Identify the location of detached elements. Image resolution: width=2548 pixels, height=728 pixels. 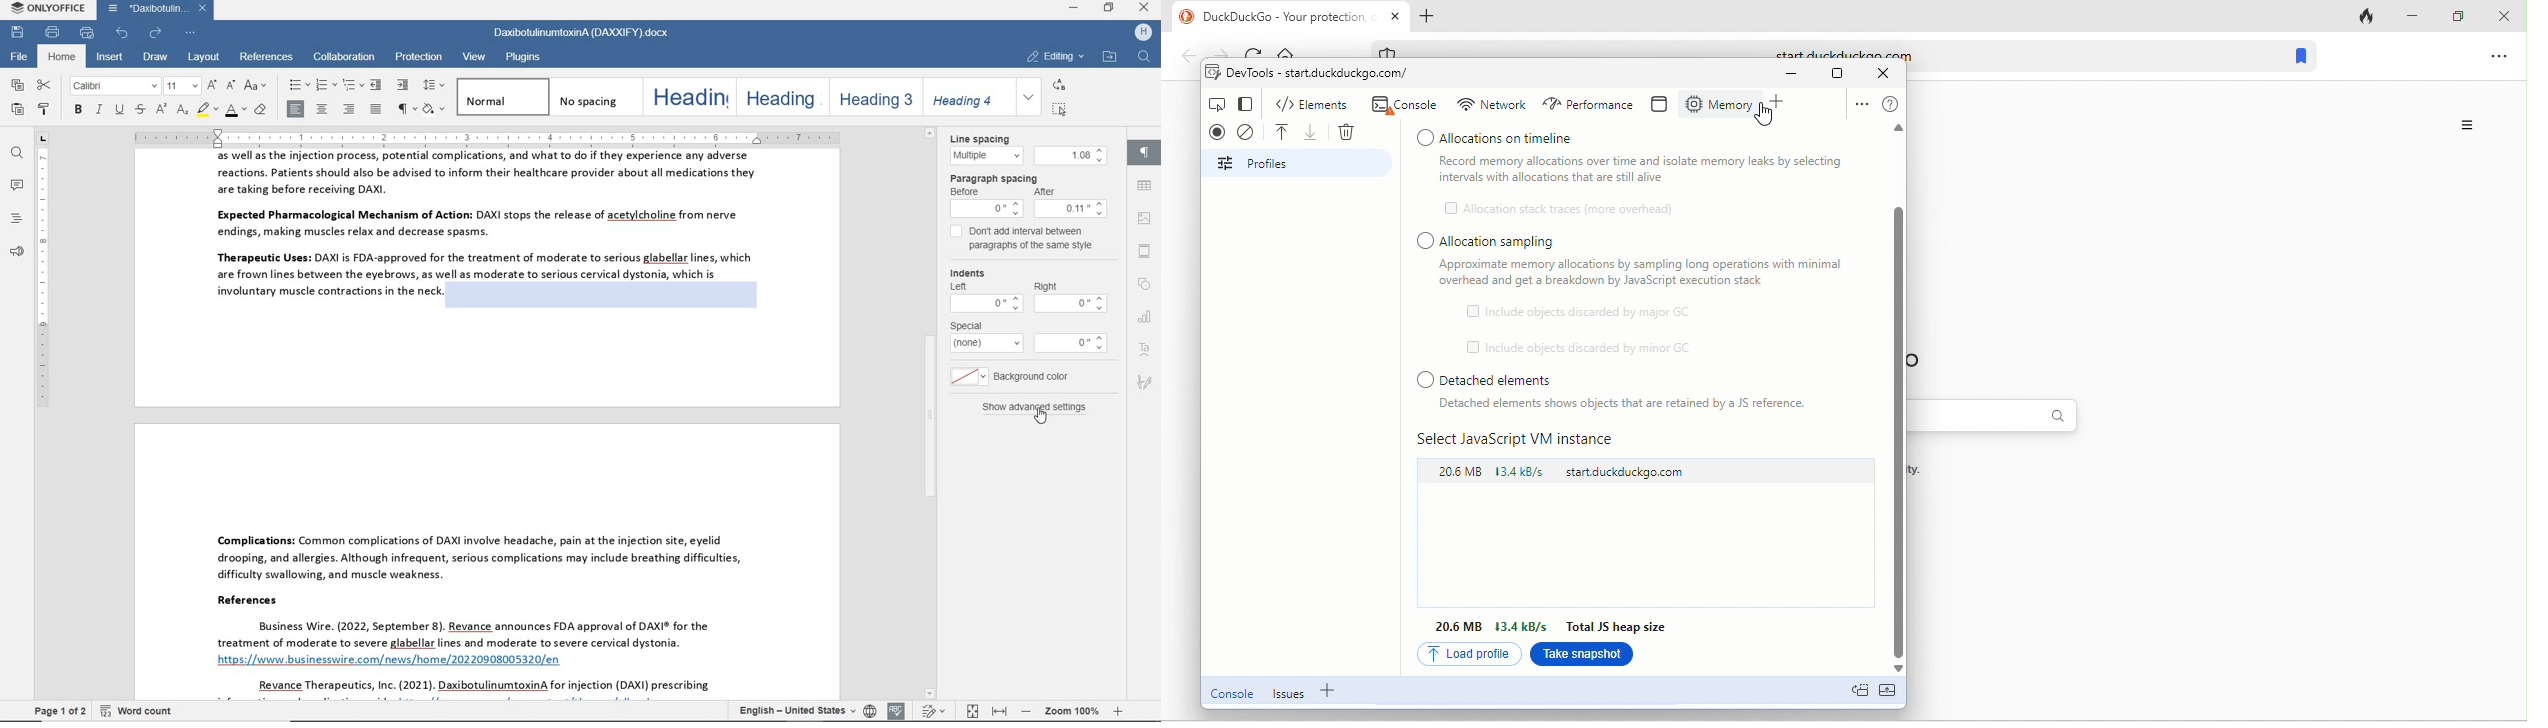
(1617, 377).